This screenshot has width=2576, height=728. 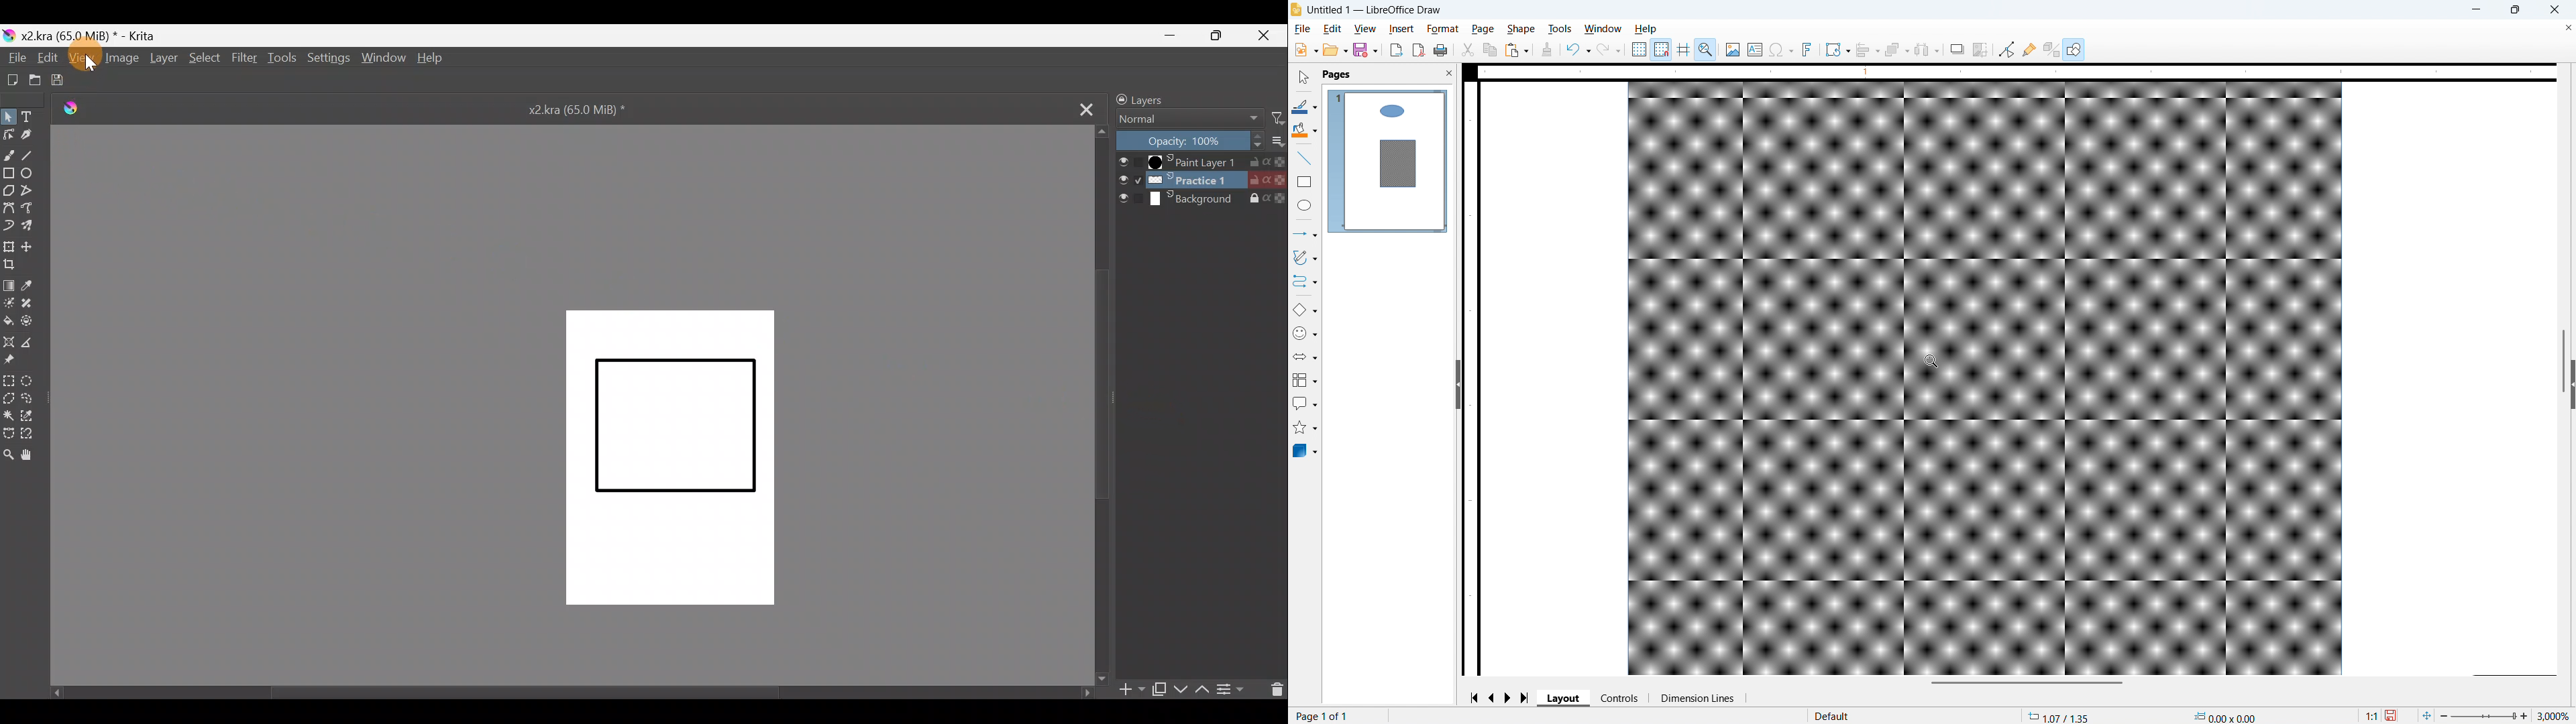 What do you see at coordinates (1444, 29) in the screenshot?
I see `Format ` at bounding box center [1444, 29].